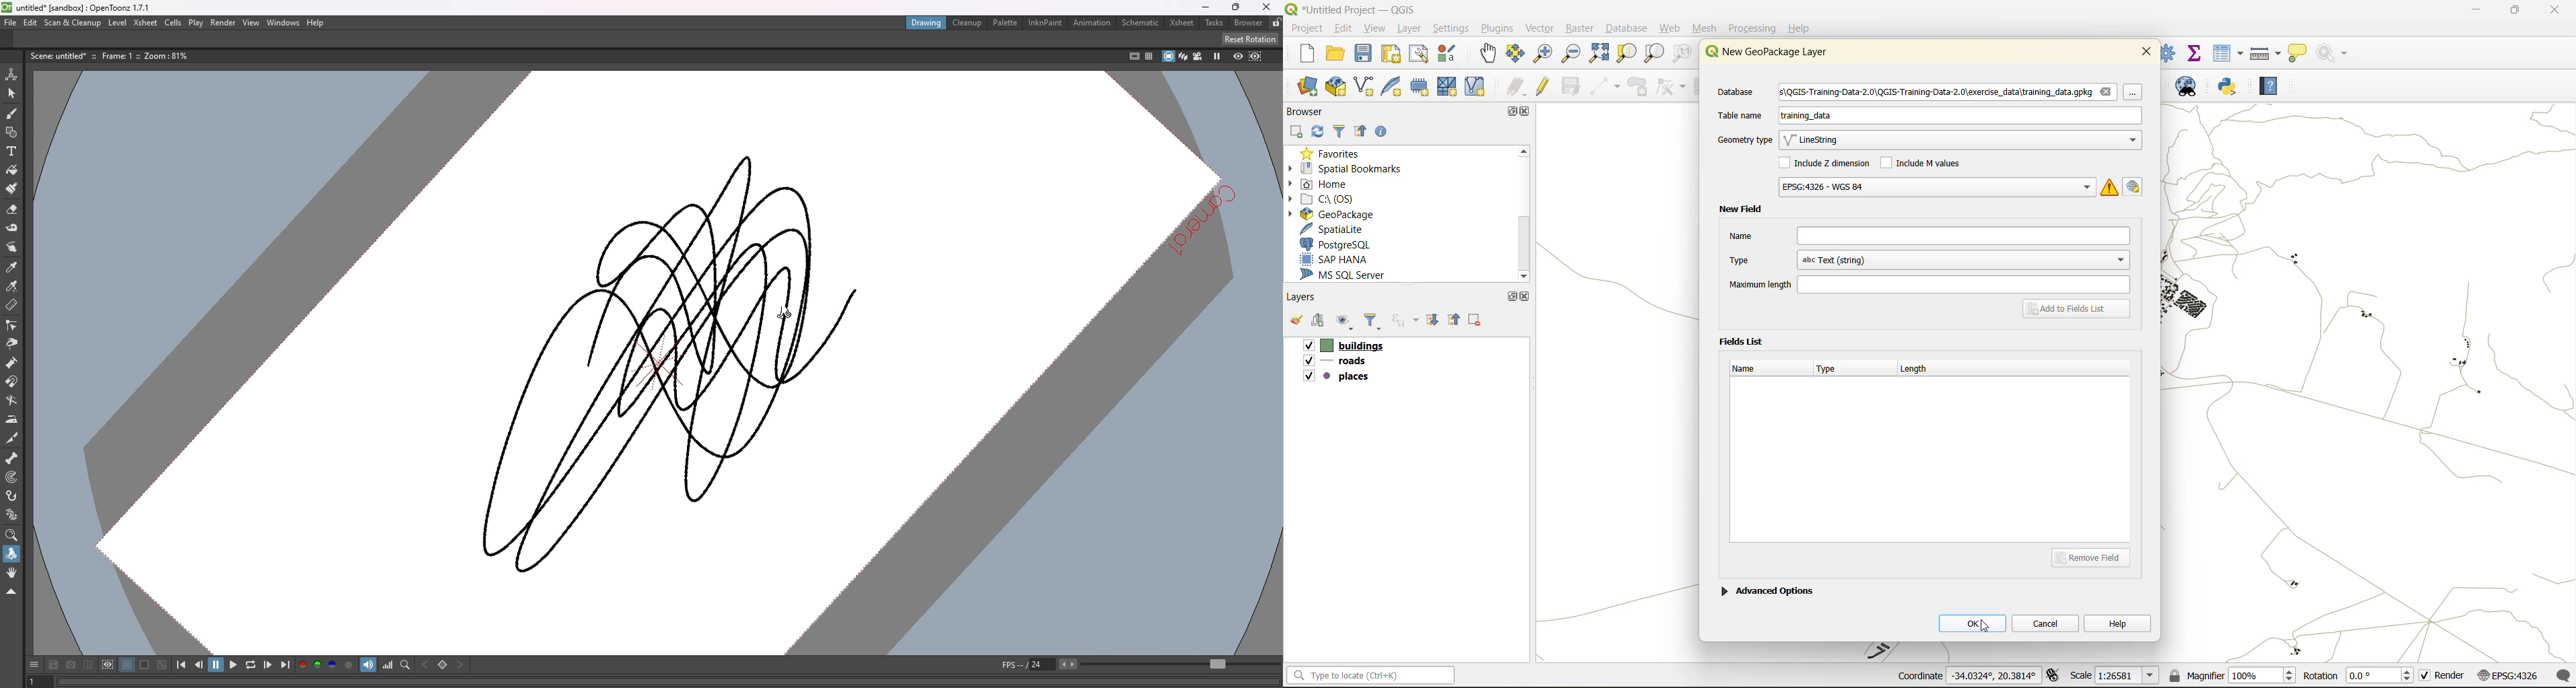  Describe the element at coordinates (1488, 56) in the screenshot. I see `pan map` at that location.